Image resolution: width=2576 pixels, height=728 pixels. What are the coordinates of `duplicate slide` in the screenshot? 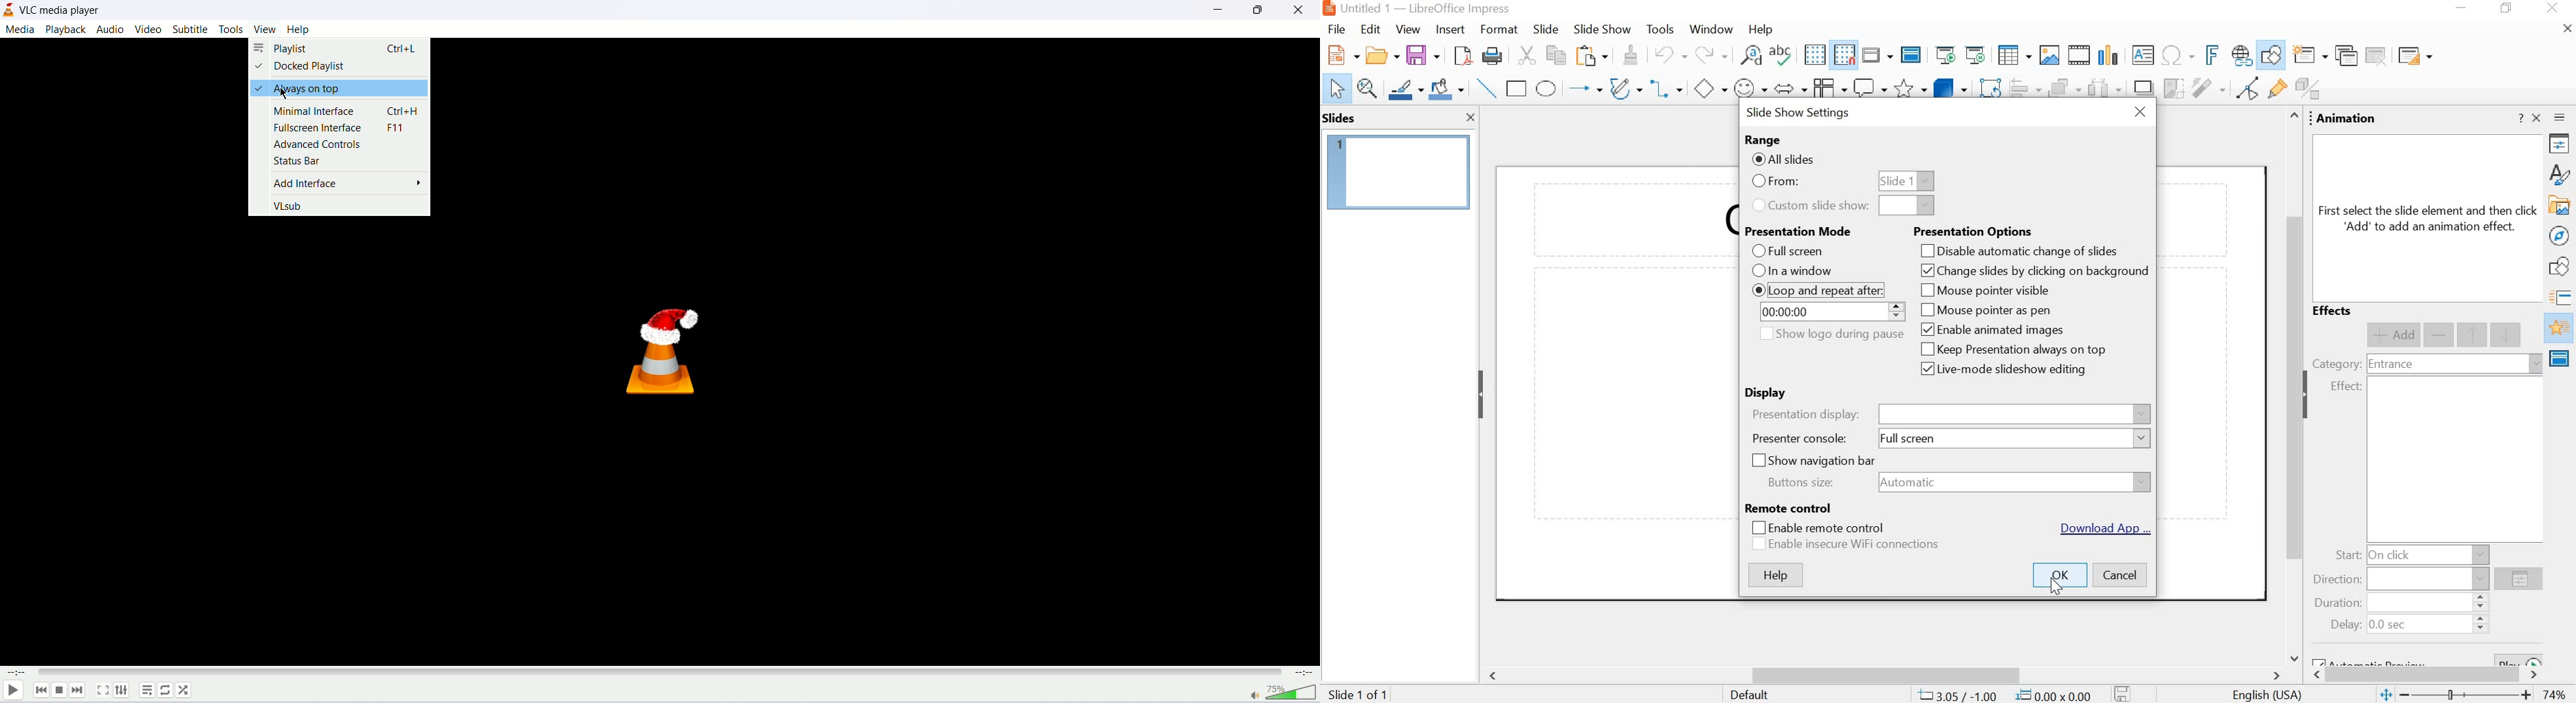 It's located at (2345, 56).